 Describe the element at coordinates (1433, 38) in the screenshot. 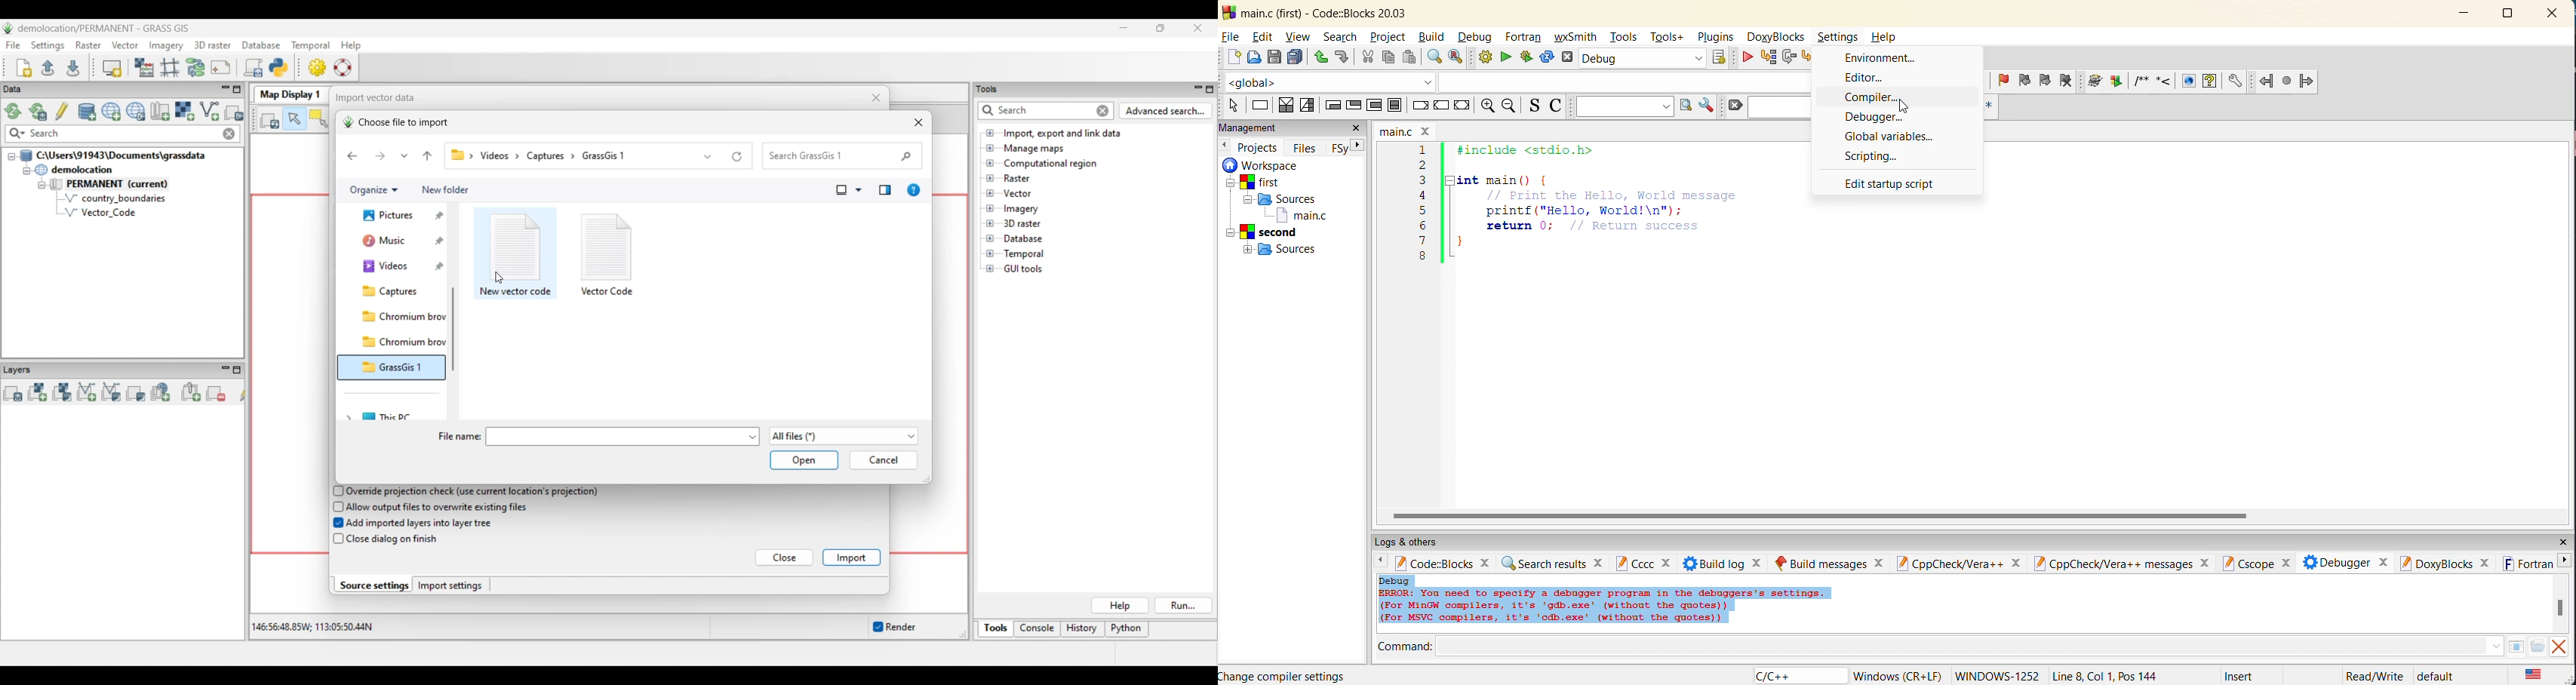

I see `build` at that location.